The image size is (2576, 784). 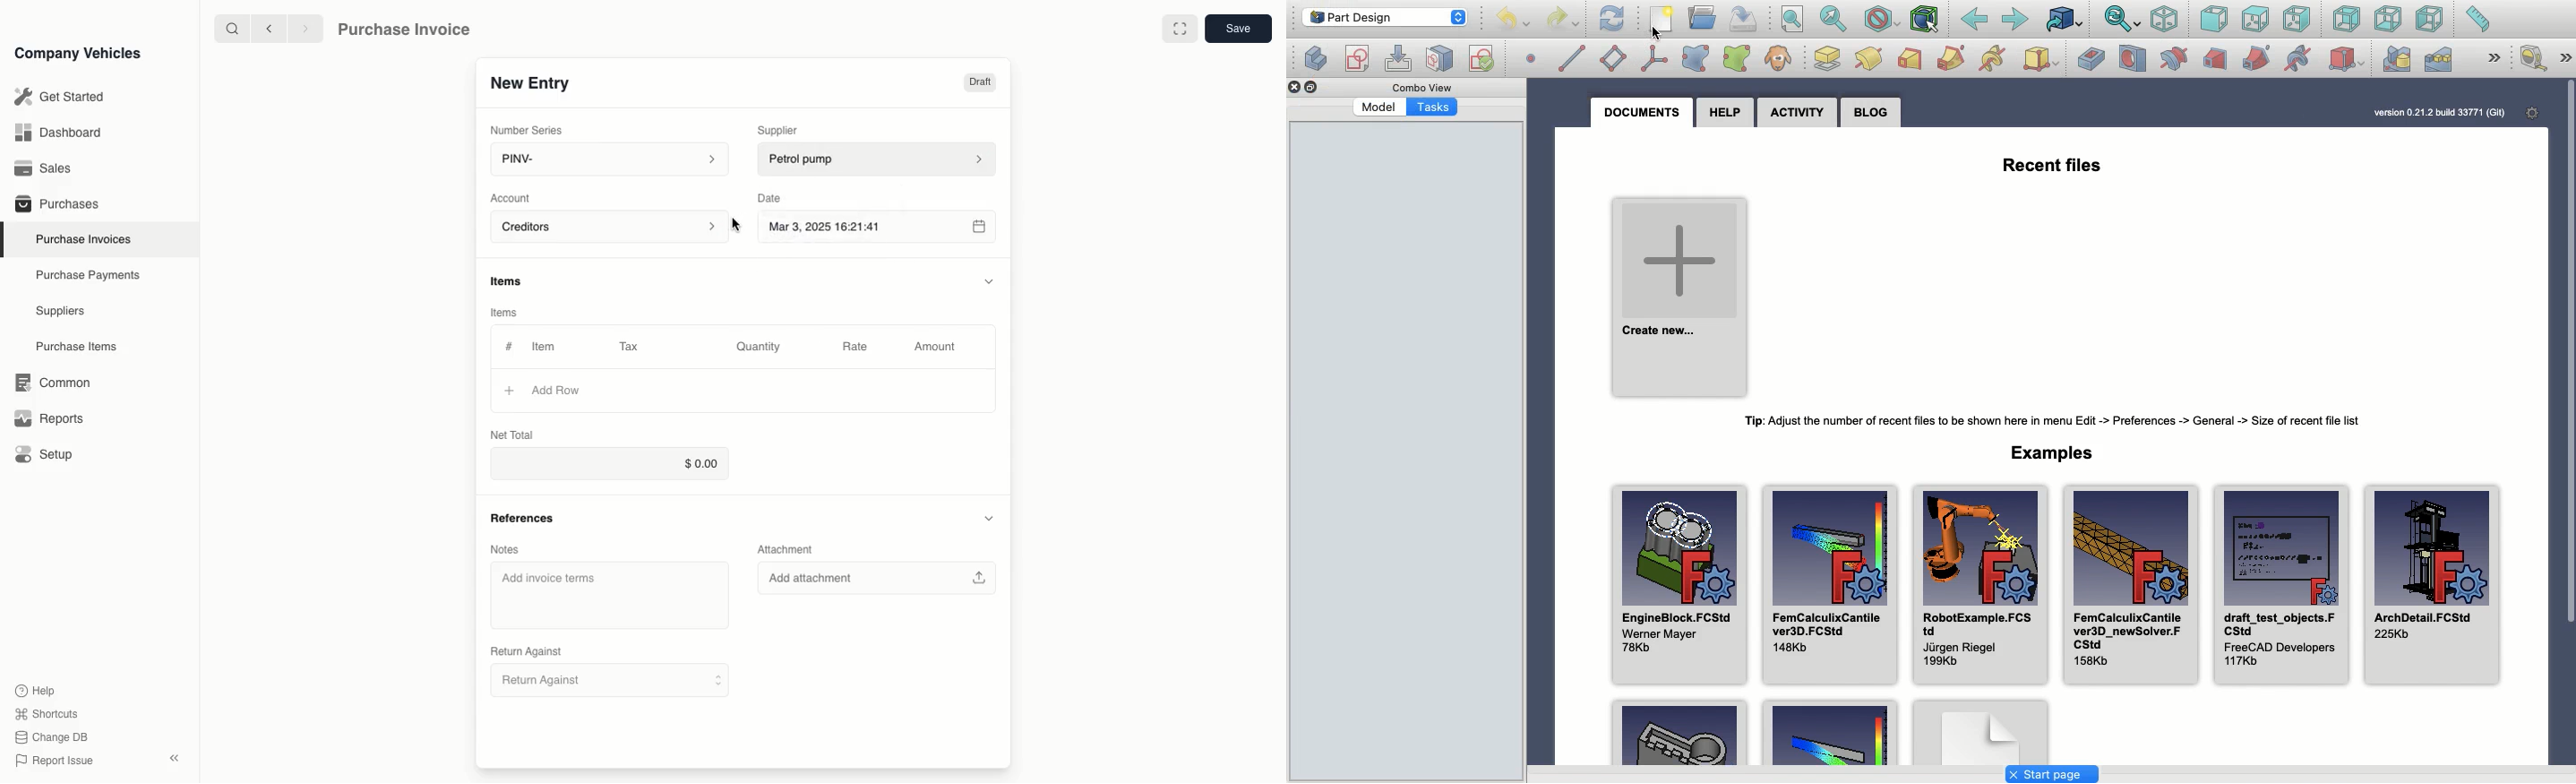 I want to click on Fit selection, so click(x=1833, y=19).